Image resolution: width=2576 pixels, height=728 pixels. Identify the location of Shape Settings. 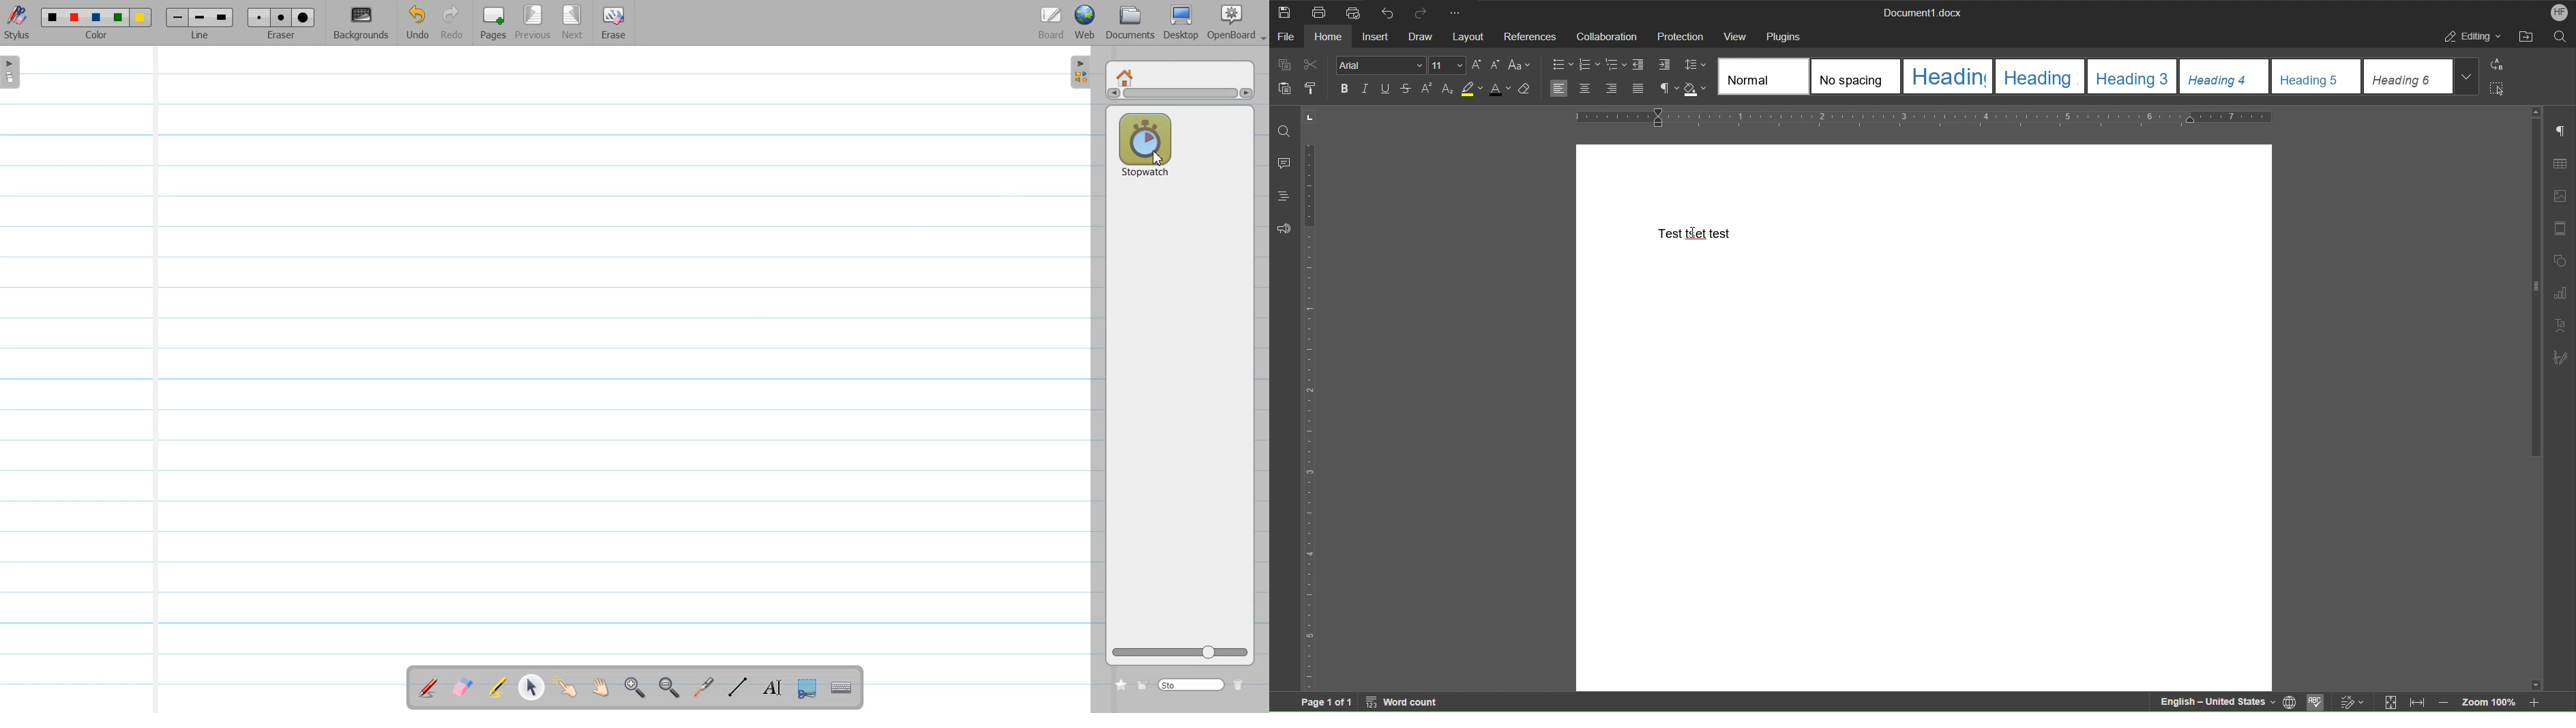
(2559, 260).